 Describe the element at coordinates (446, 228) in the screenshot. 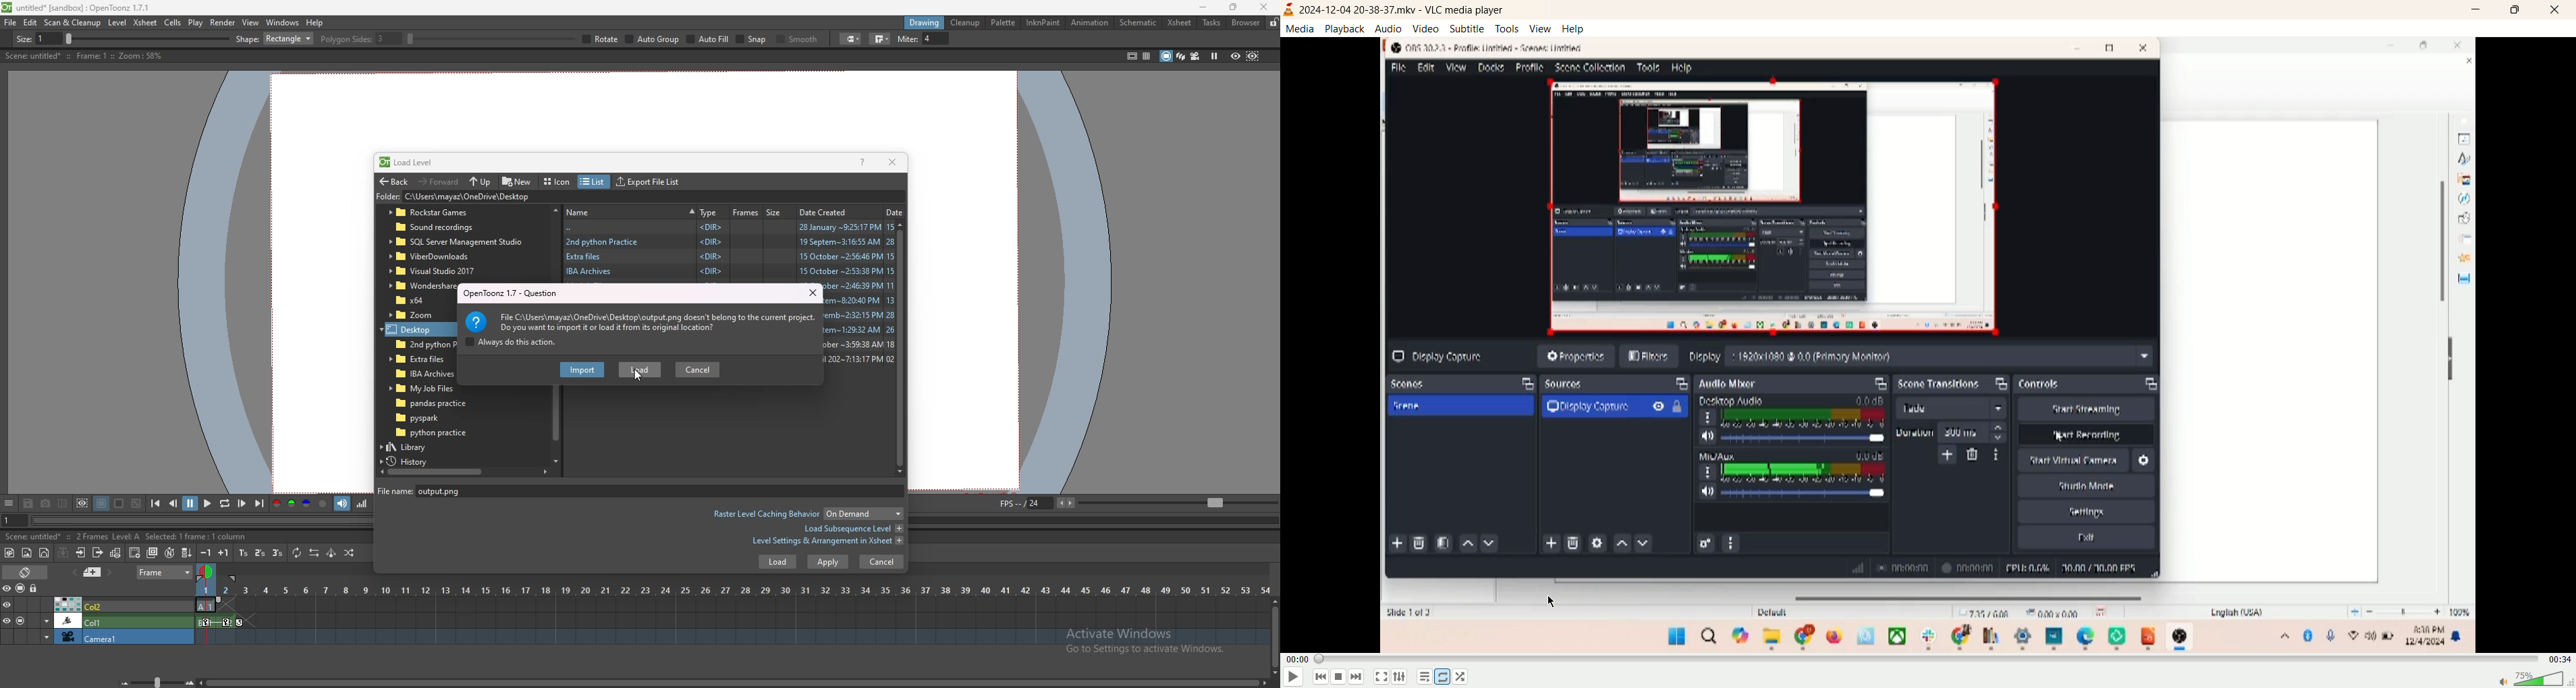

I see `folder` at that location.